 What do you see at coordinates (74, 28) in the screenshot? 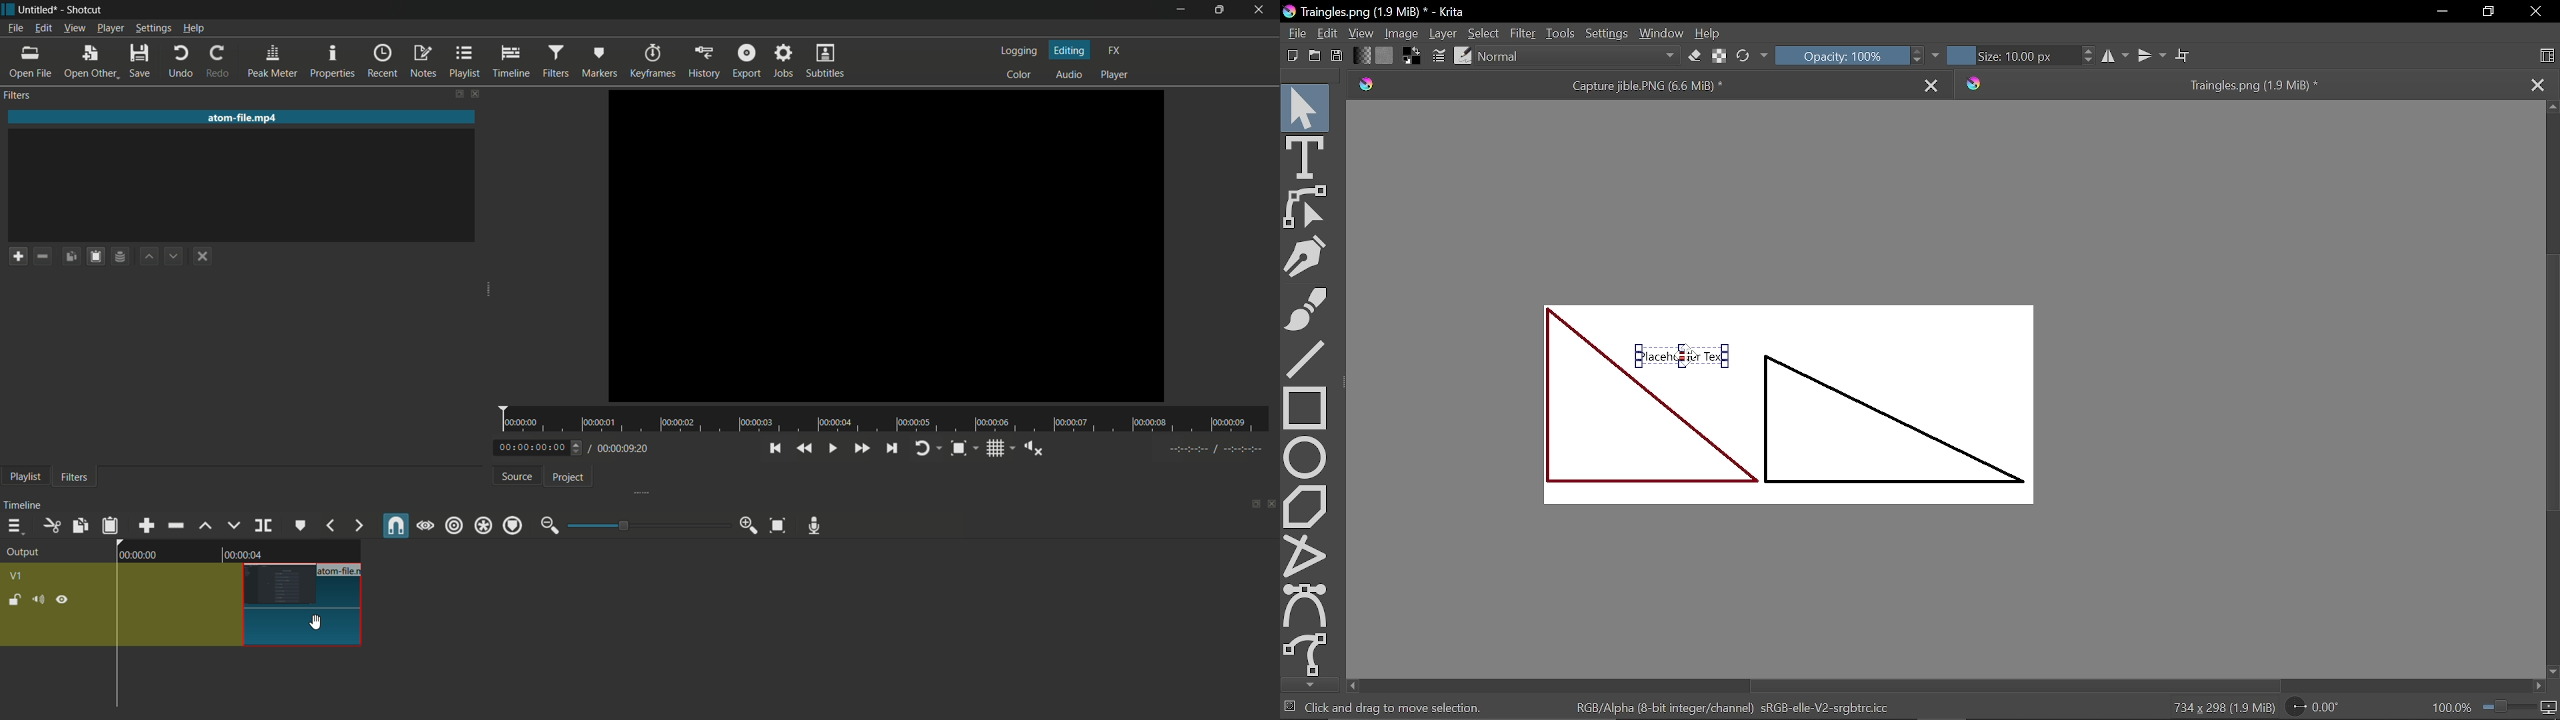
I see `view menu` at bounding box center [74, 28].